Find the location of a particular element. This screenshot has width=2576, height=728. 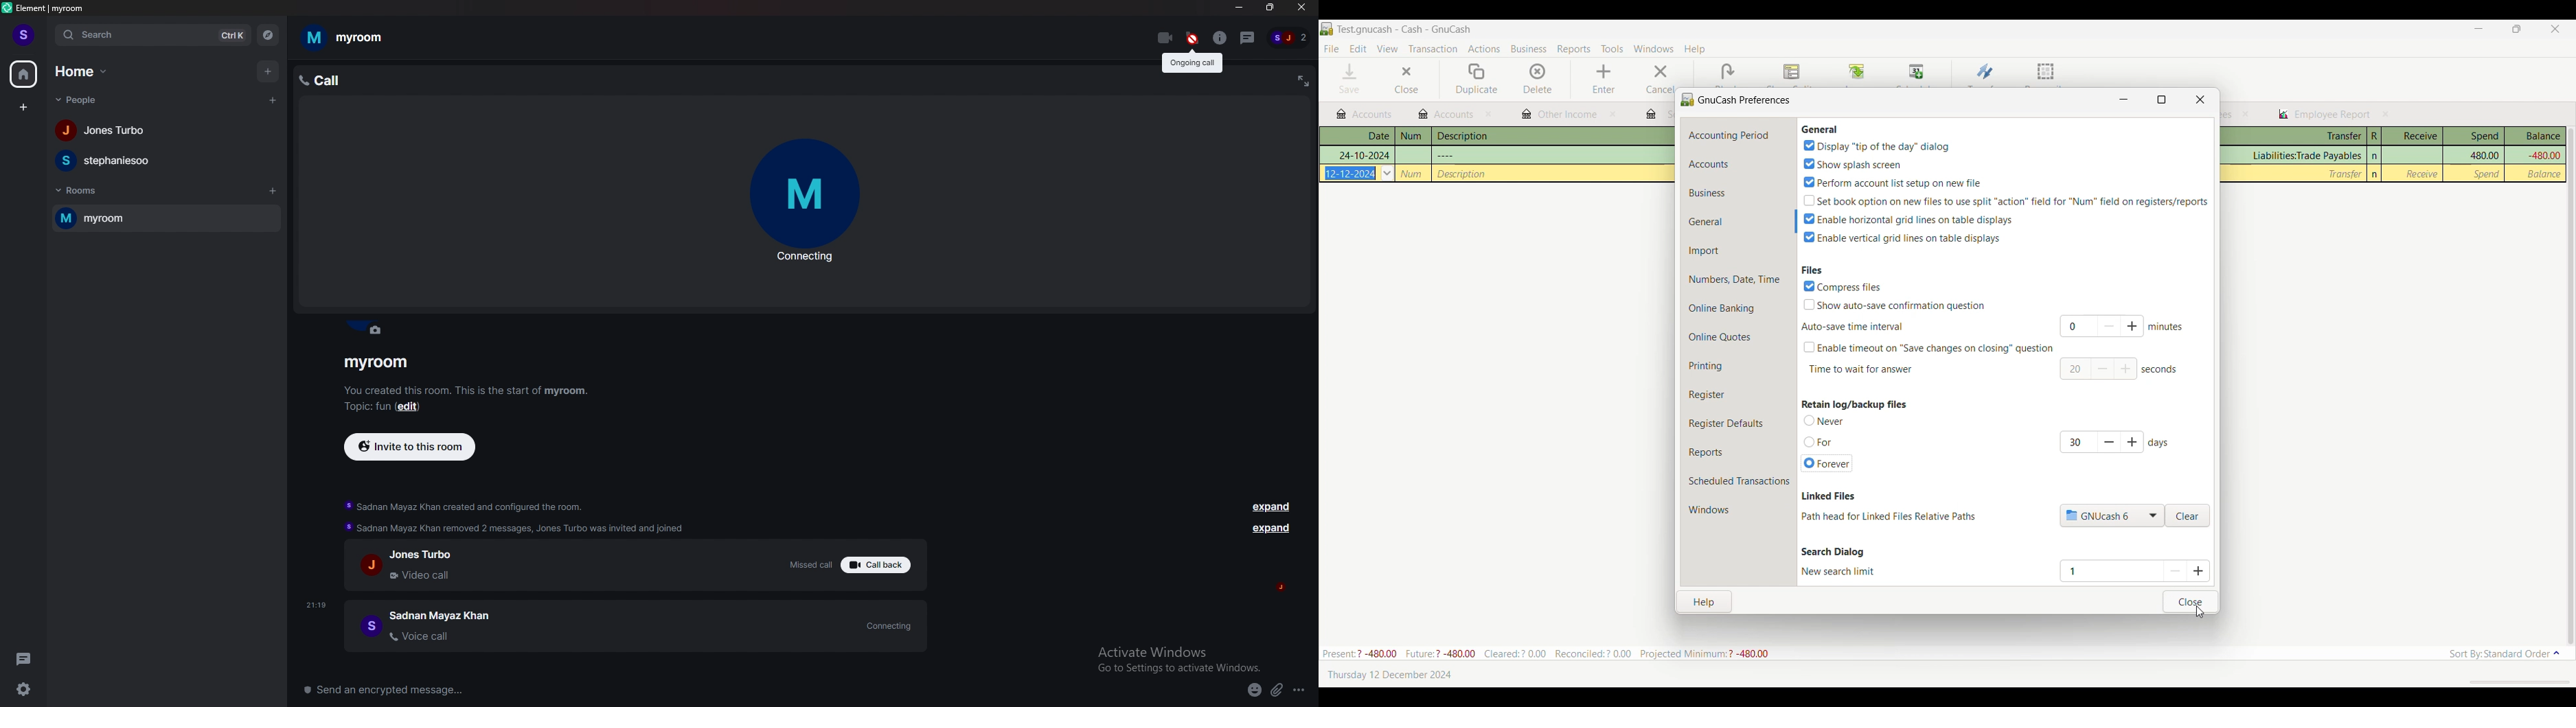

Balance column is located at coordinates (2543, 156).